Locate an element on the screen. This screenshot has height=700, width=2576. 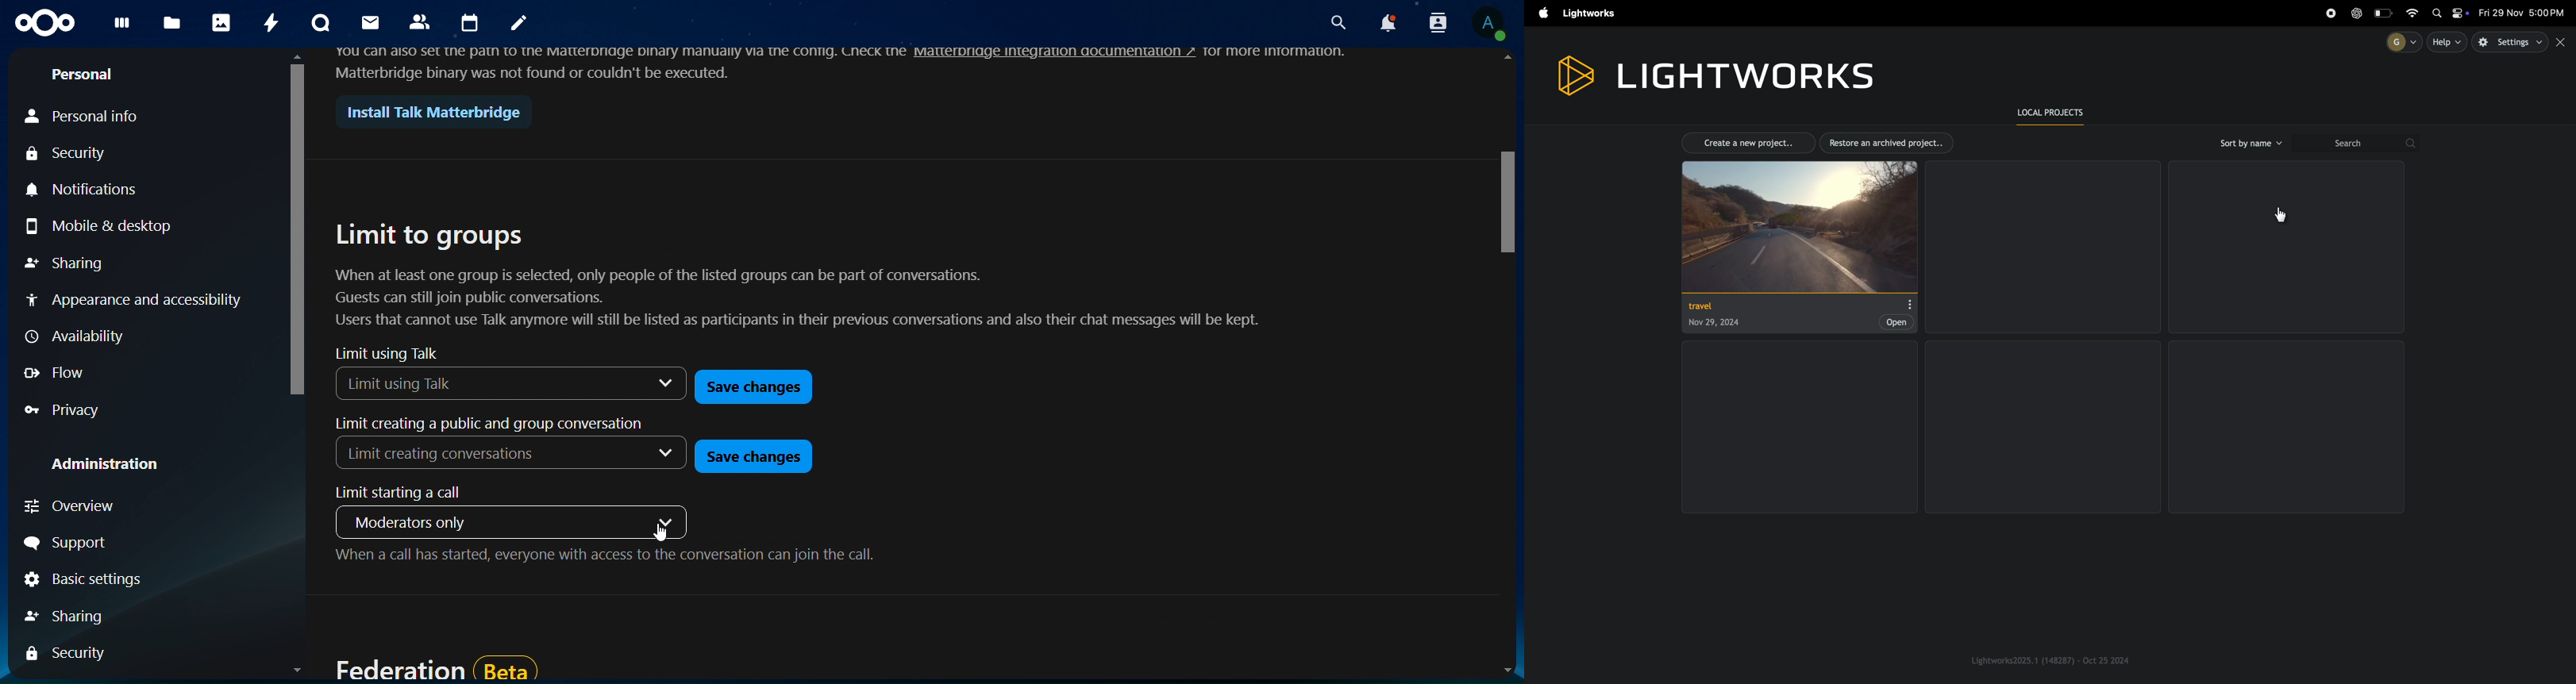
restore archived projects is located at coordinates (1890, 143).